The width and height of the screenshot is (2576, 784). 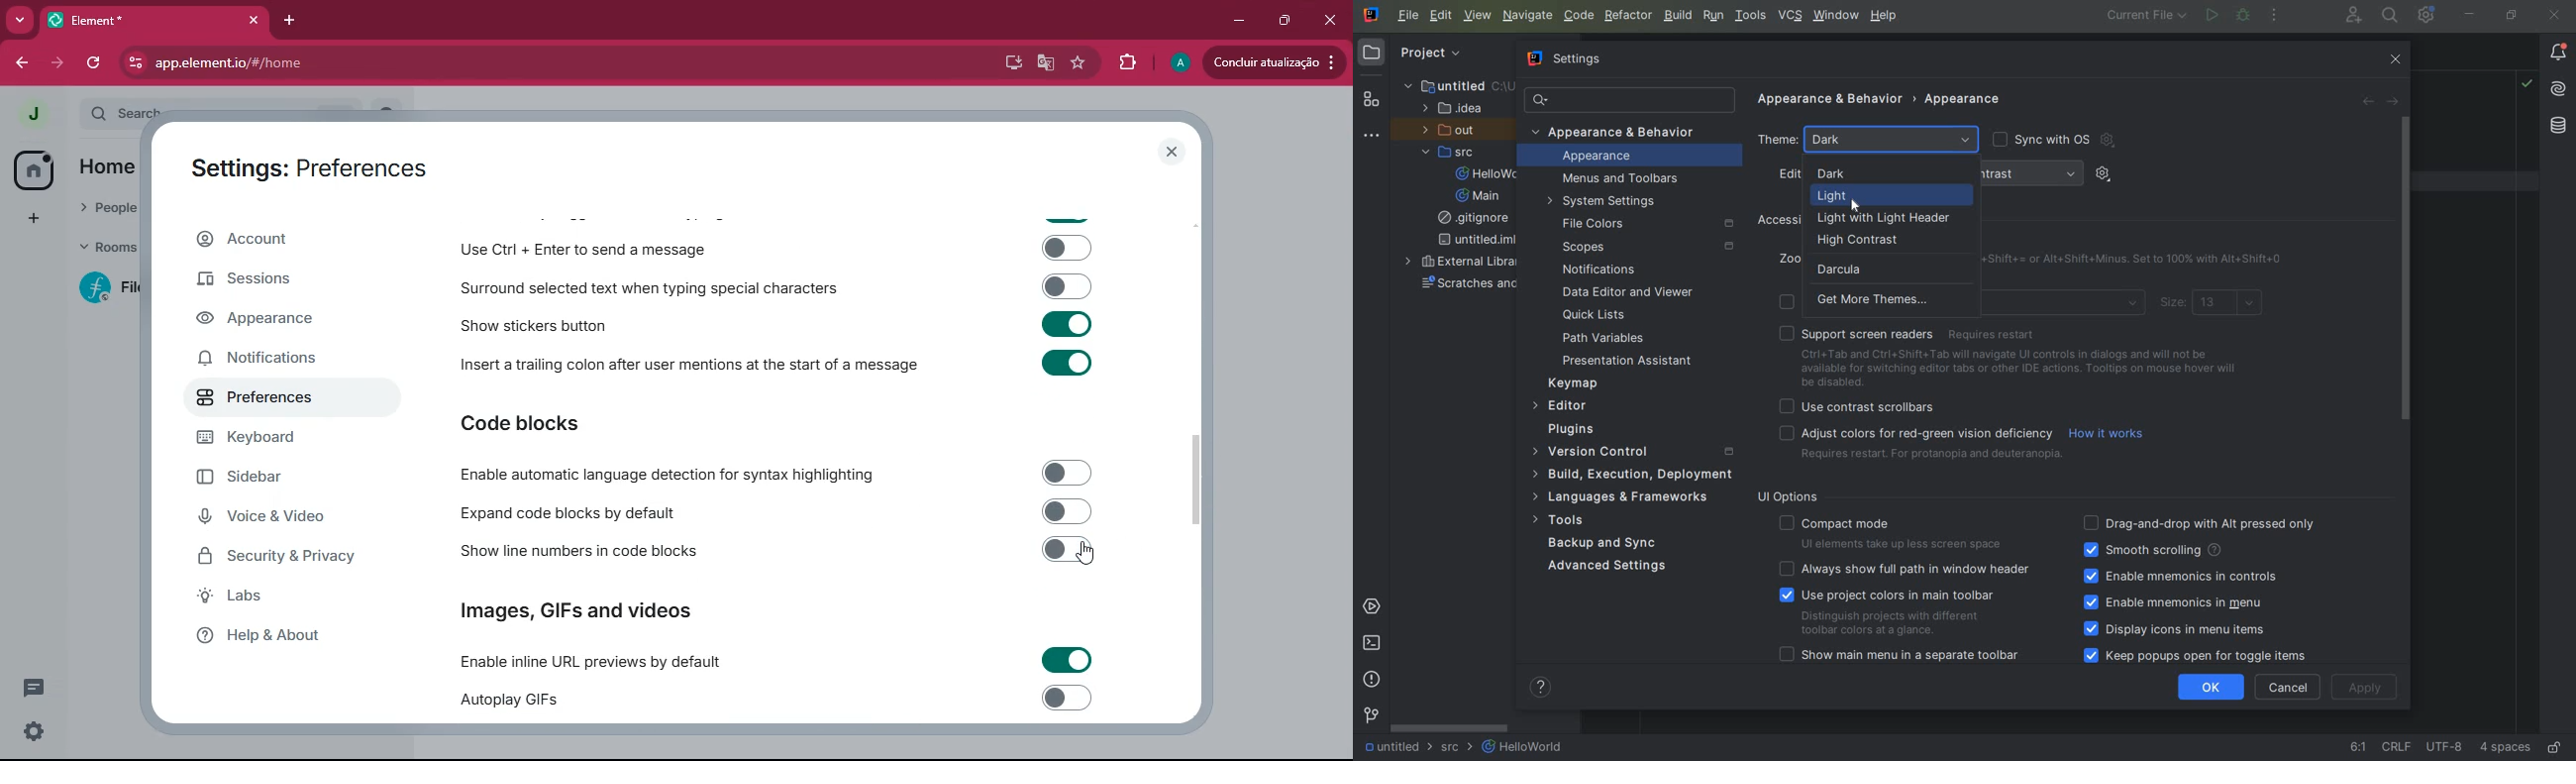 What do you see at coordinates (1089, 555) in the screenshot?
I see `cursor ` at bounding box center [1089, 555].